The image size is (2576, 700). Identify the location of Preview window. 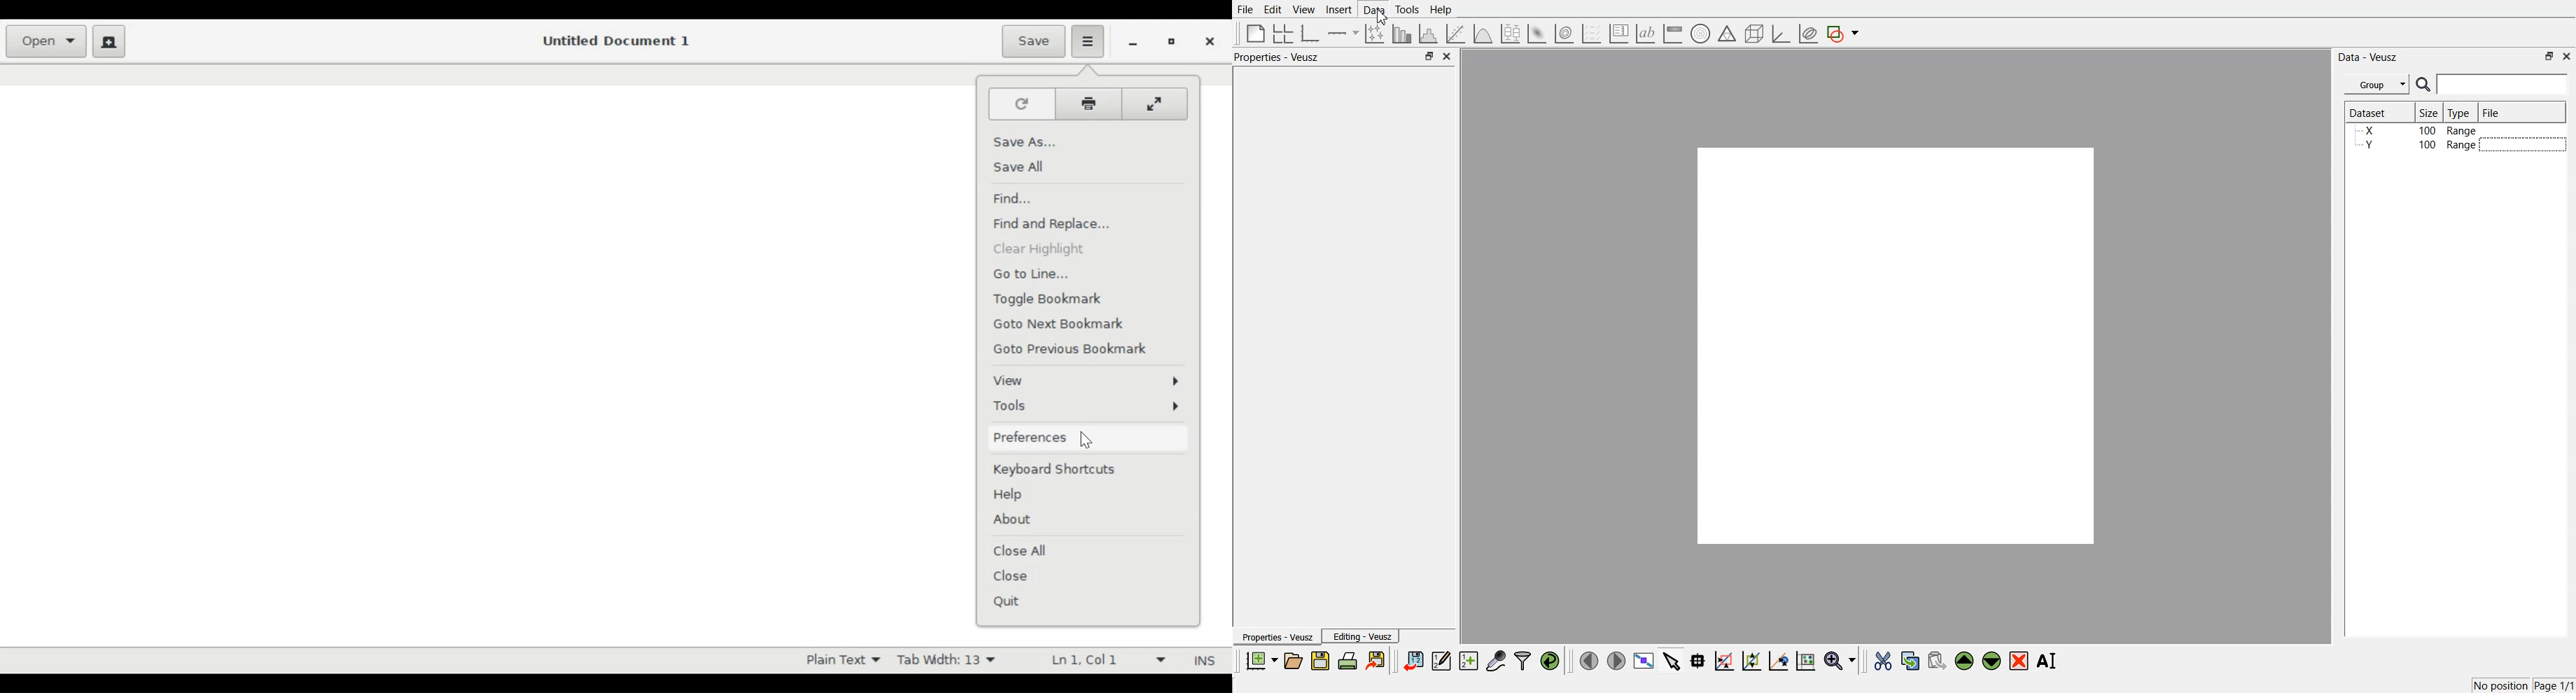
(1896, 345).